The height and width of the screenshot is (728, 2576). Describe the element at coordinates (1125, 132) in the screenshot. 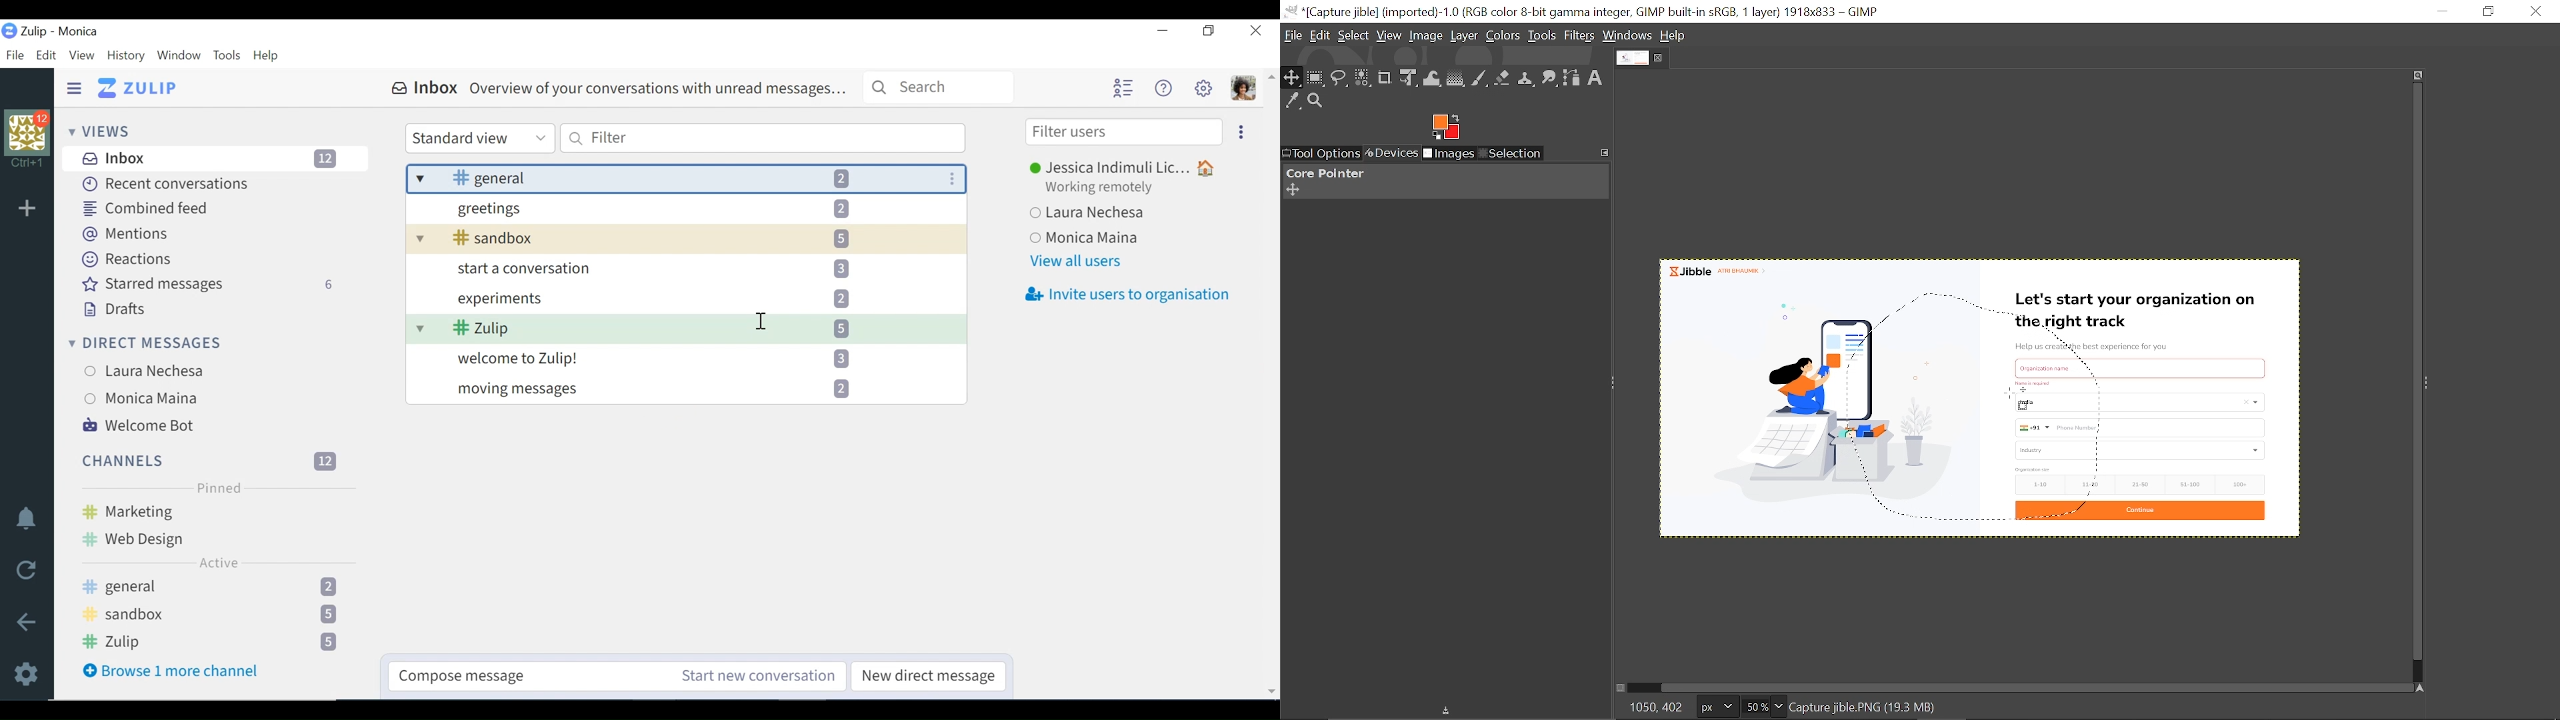

I see `Filter users` at that location.